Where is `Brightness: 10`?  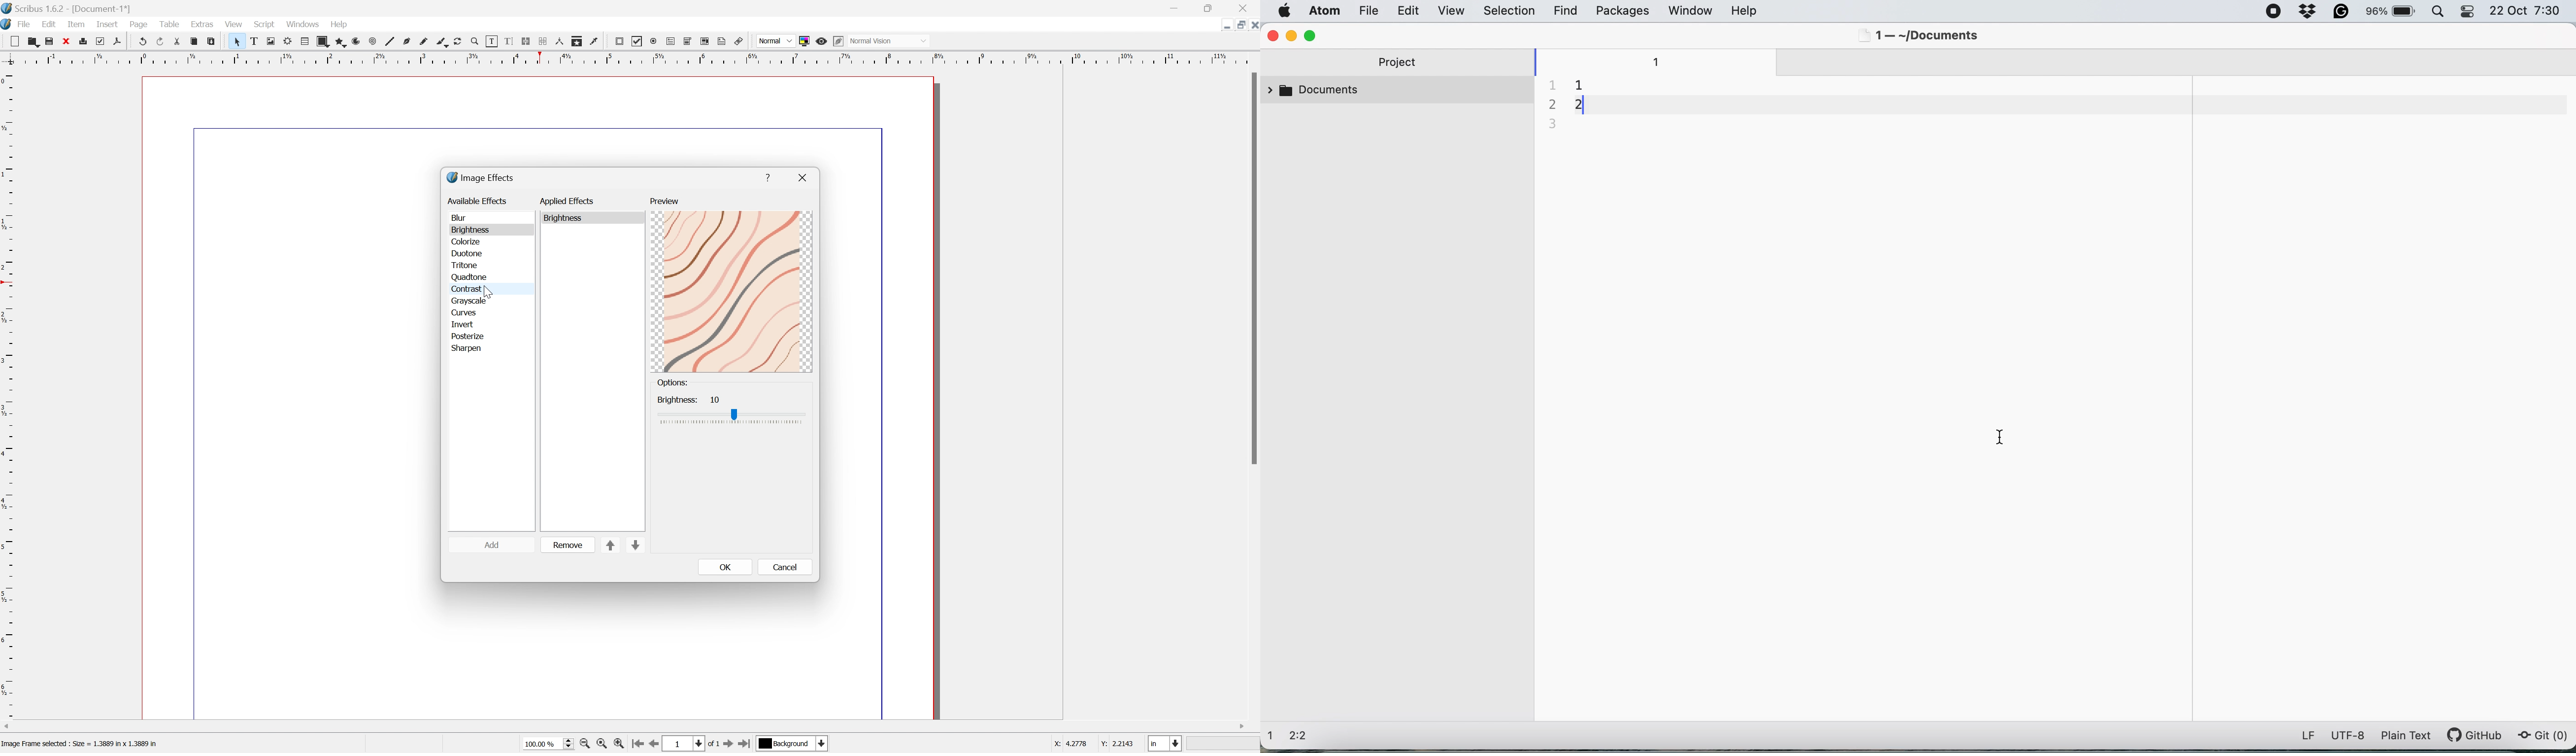
Brightness: 10 is located at coordinates (688, 400).